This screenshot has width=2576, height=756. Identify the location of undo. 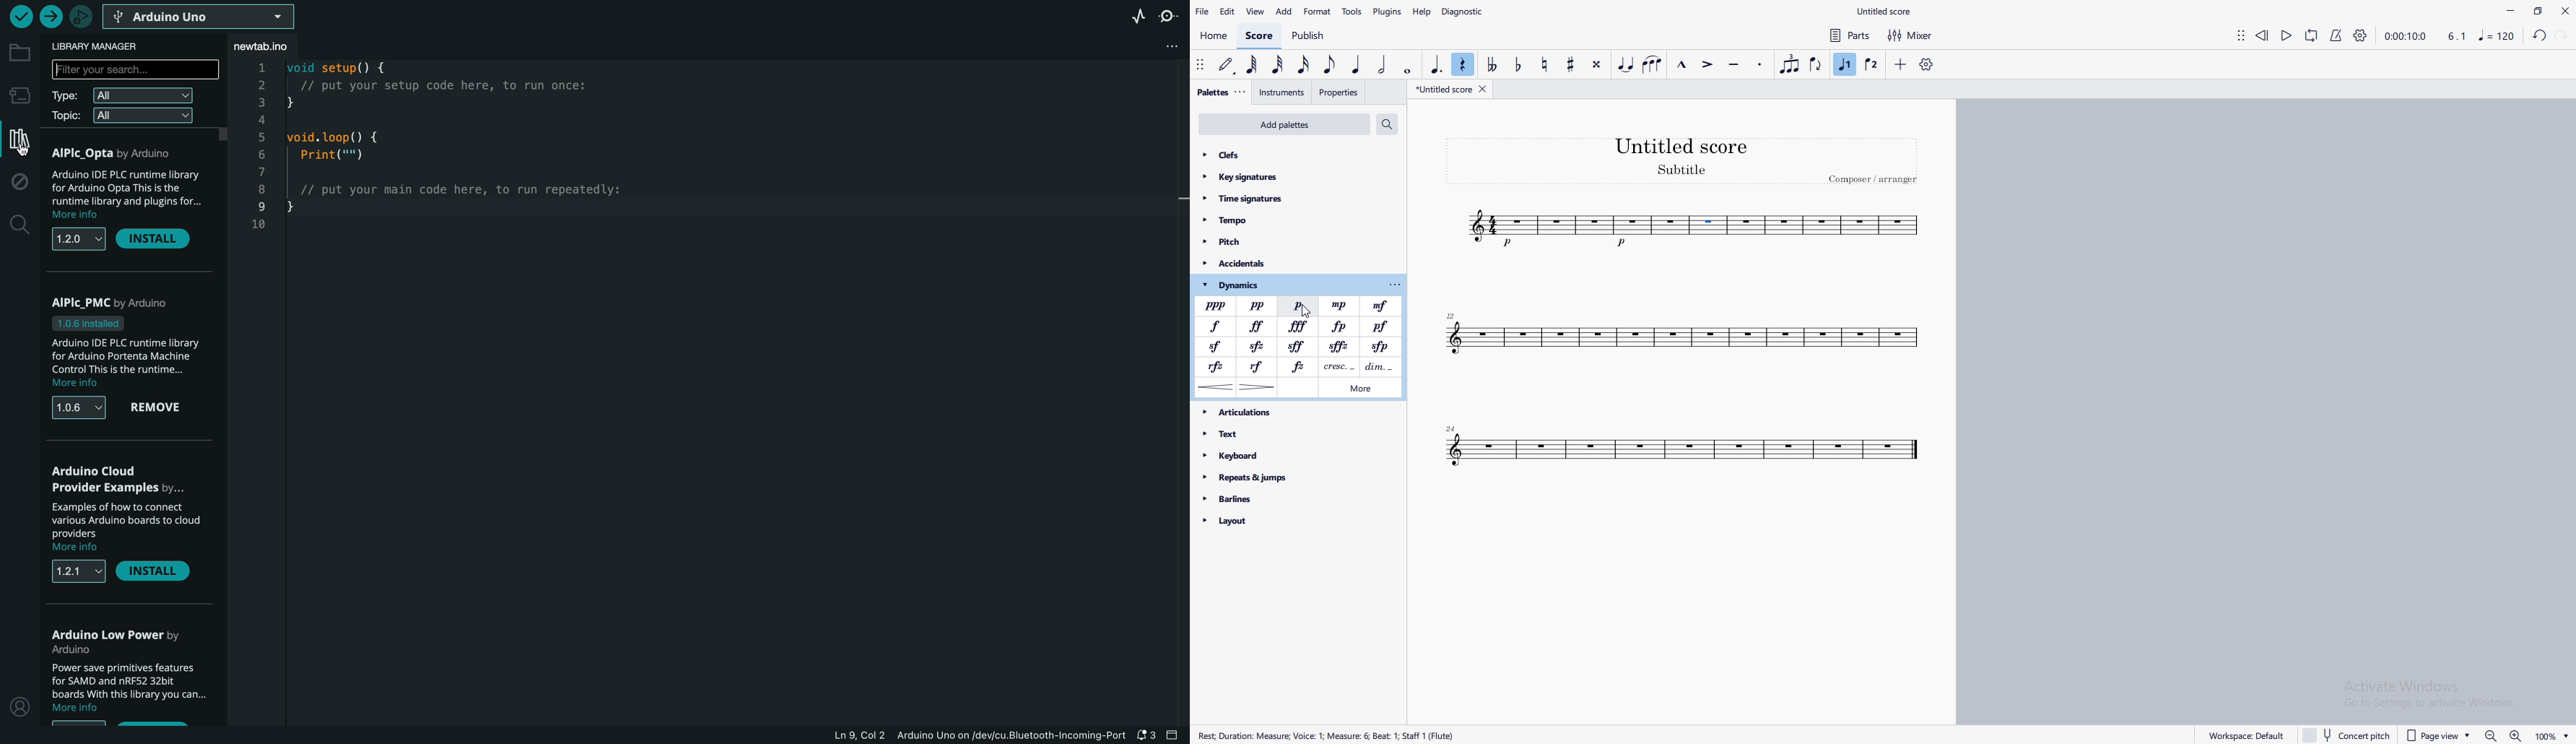
(2541, 34).